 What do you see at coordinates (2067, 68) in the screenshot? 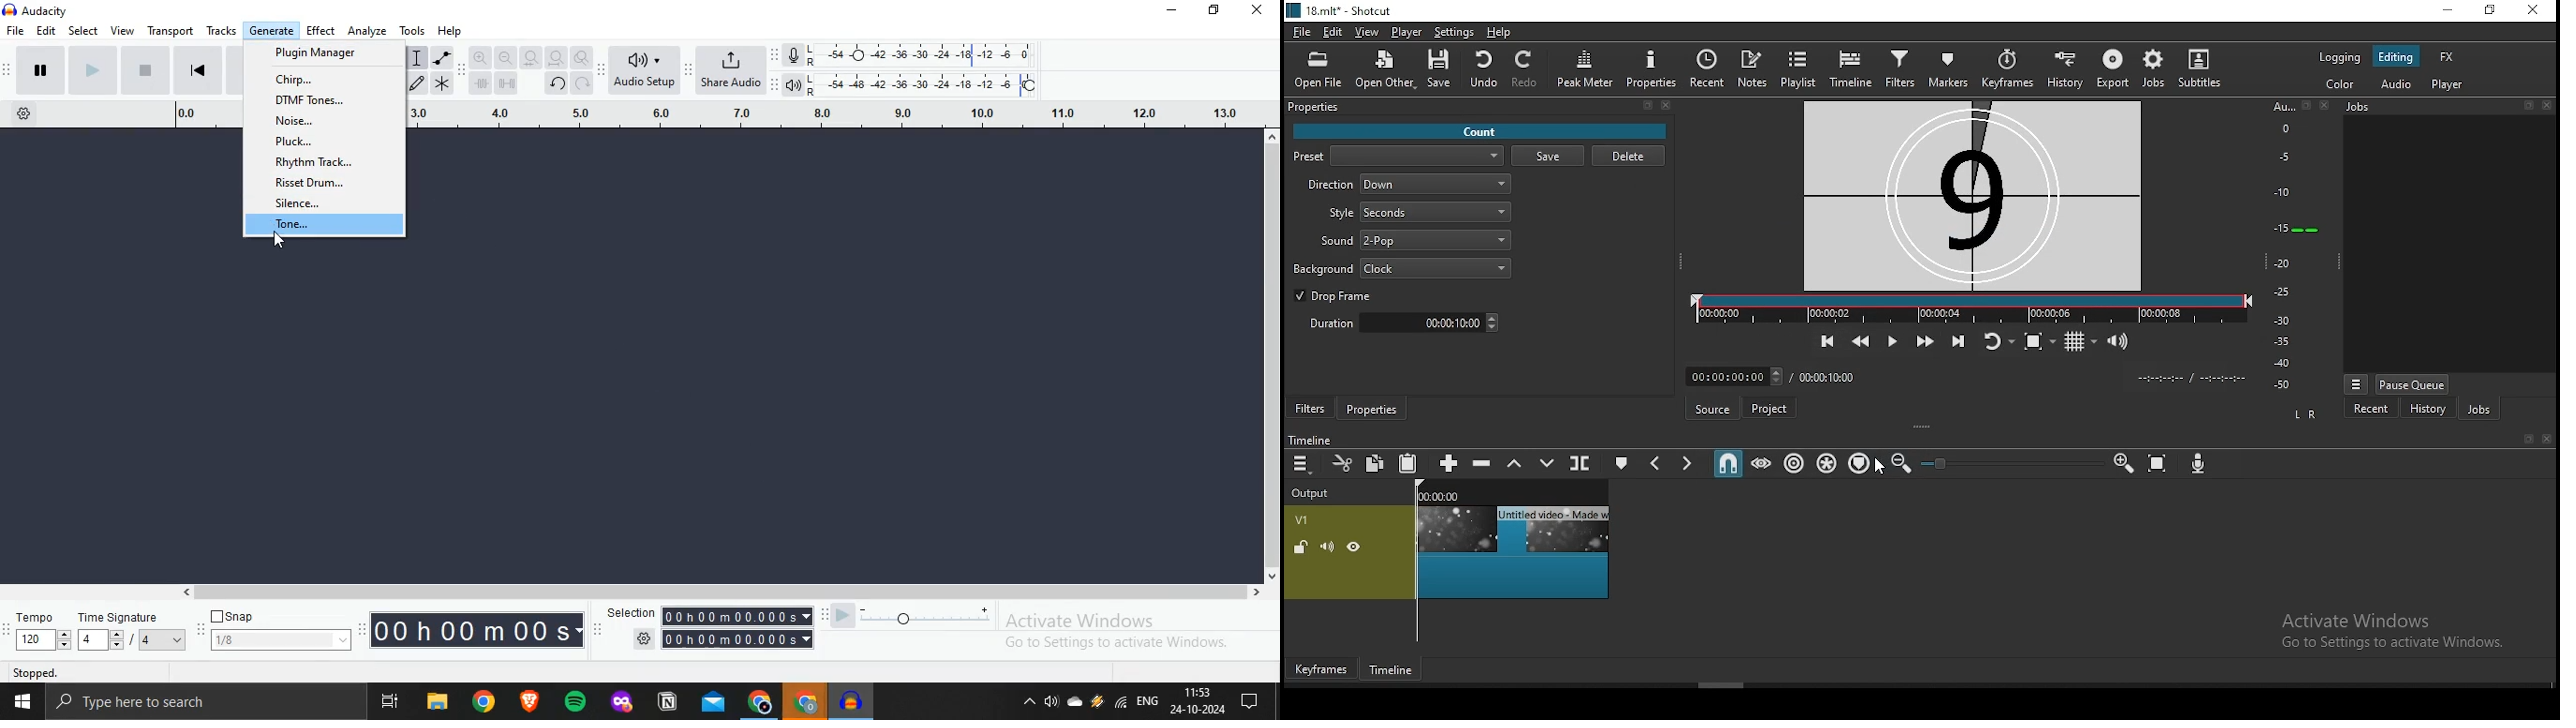
I see `history` at bounding box center [2067, 68].